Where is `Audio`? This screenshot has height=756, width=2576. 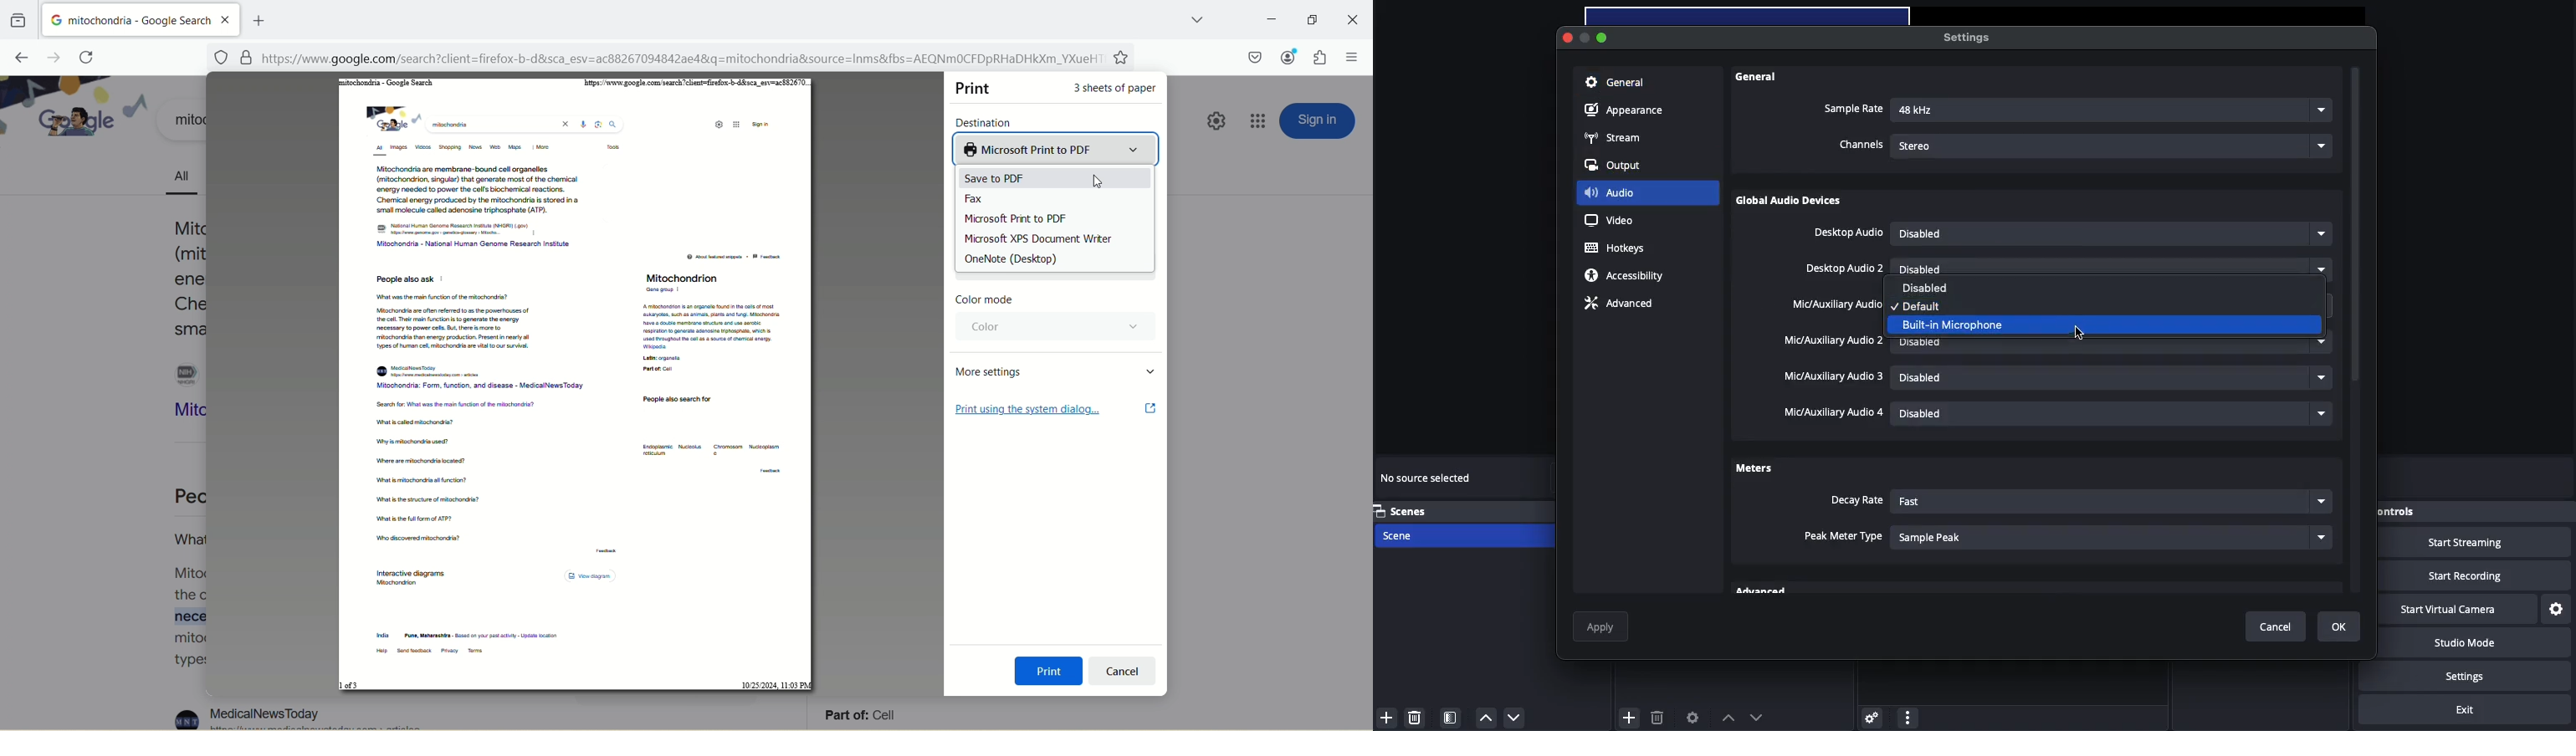 Audio is located at coordinates (1610, 192).